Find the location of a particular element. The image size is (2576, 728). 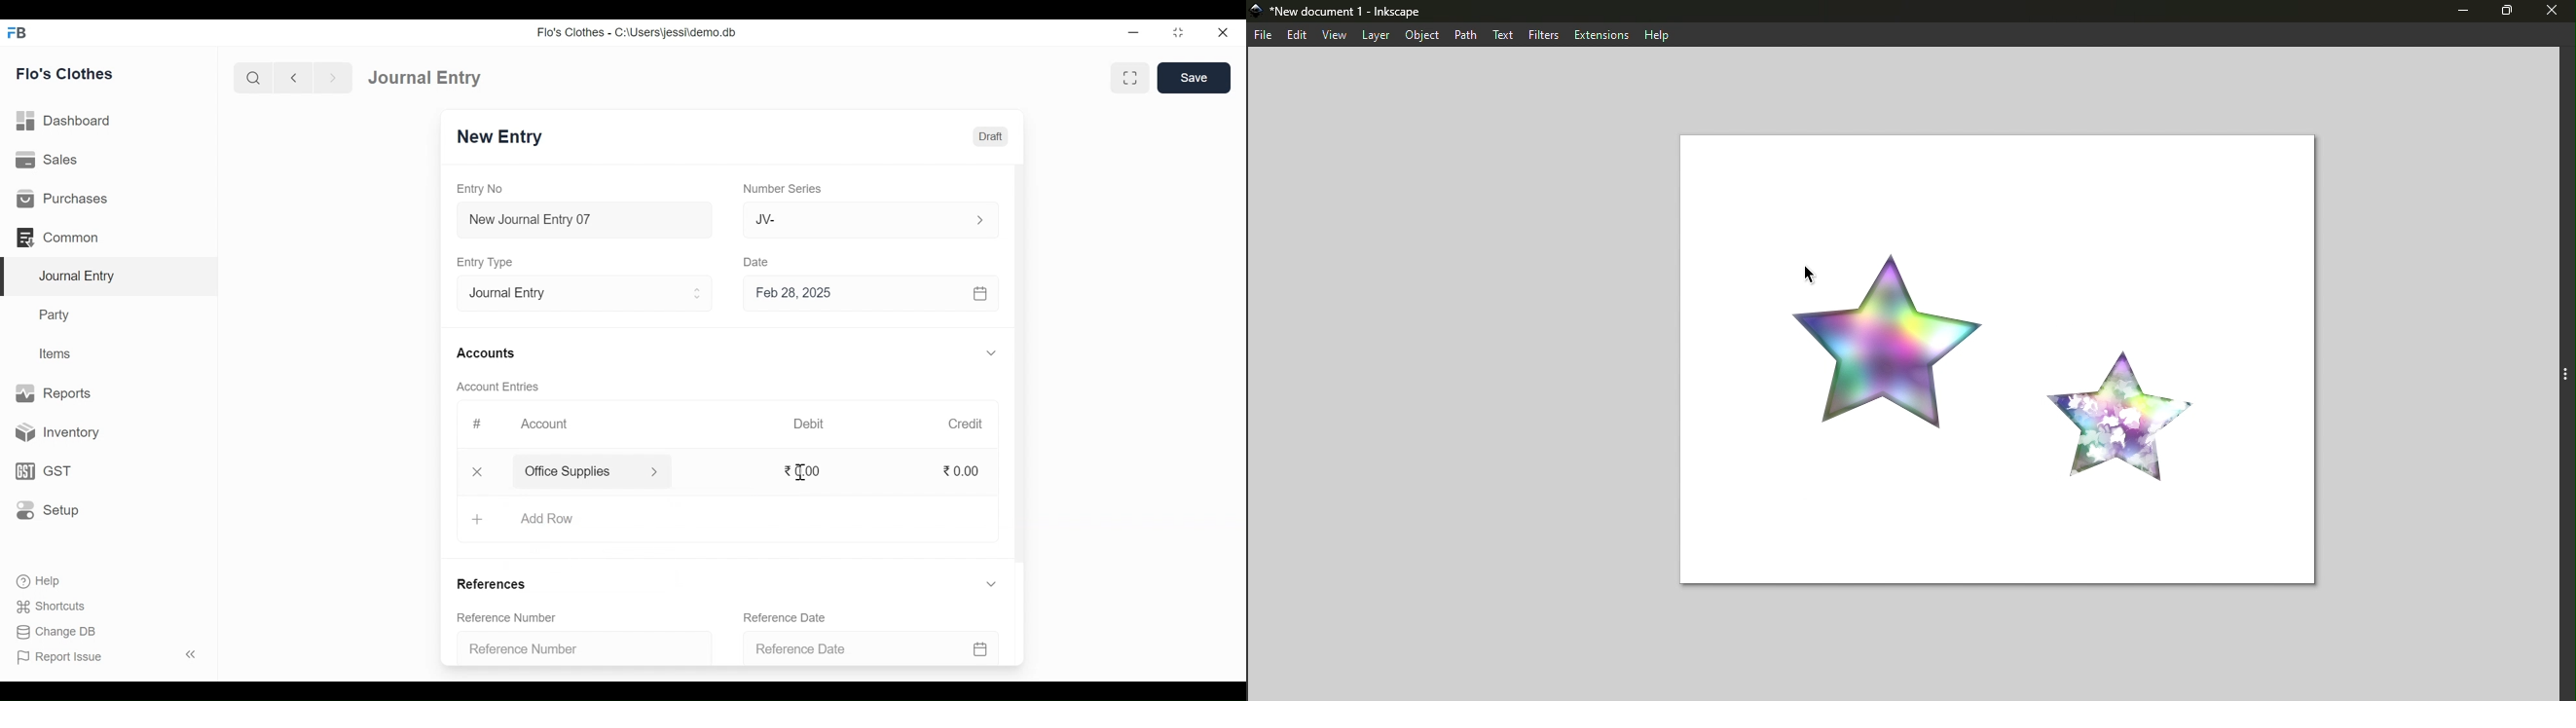

Close is located at coordinates (478, 473).